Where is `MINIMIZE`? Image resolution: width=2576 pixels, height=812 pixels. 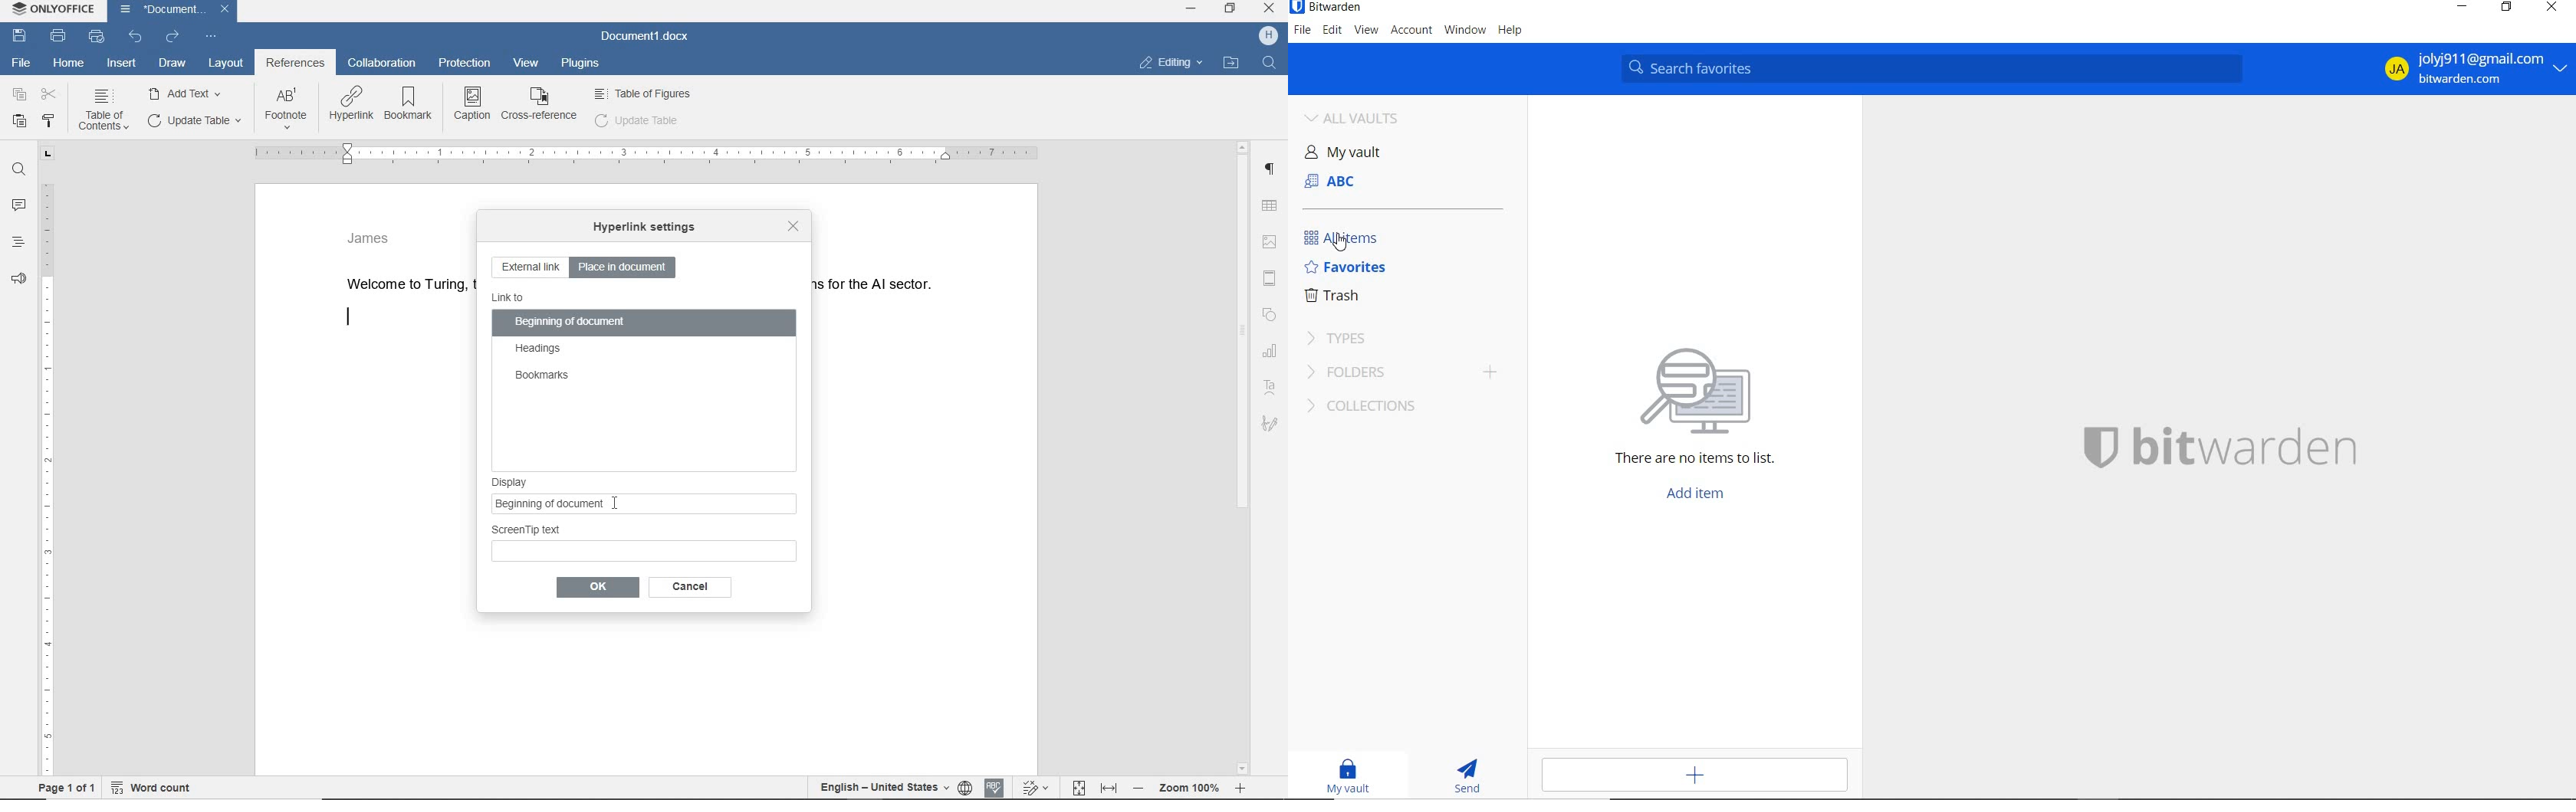 MINIMIZE is located at coordinates (2460, 8).